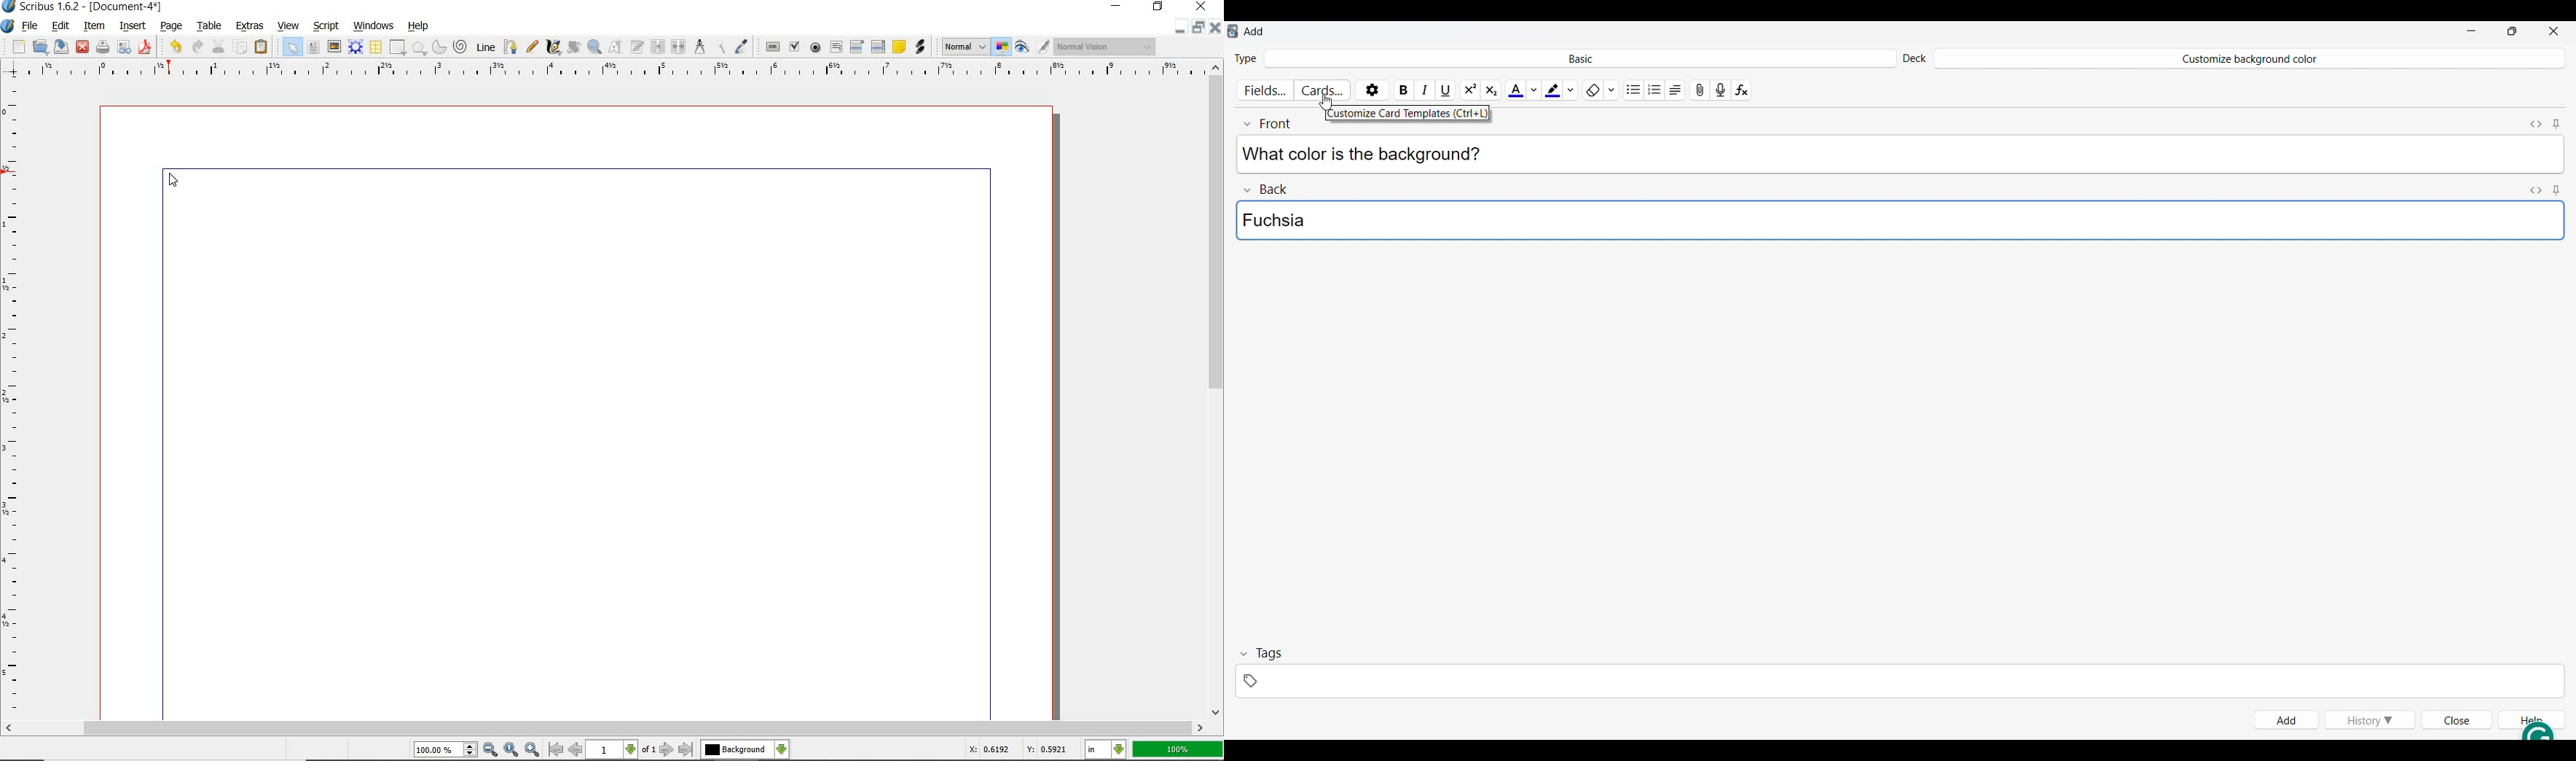  What do you see at coordinates (2537, 122) in the screenshot?
I see `Toggle HTML editor` at bounding box center [2537, 122].